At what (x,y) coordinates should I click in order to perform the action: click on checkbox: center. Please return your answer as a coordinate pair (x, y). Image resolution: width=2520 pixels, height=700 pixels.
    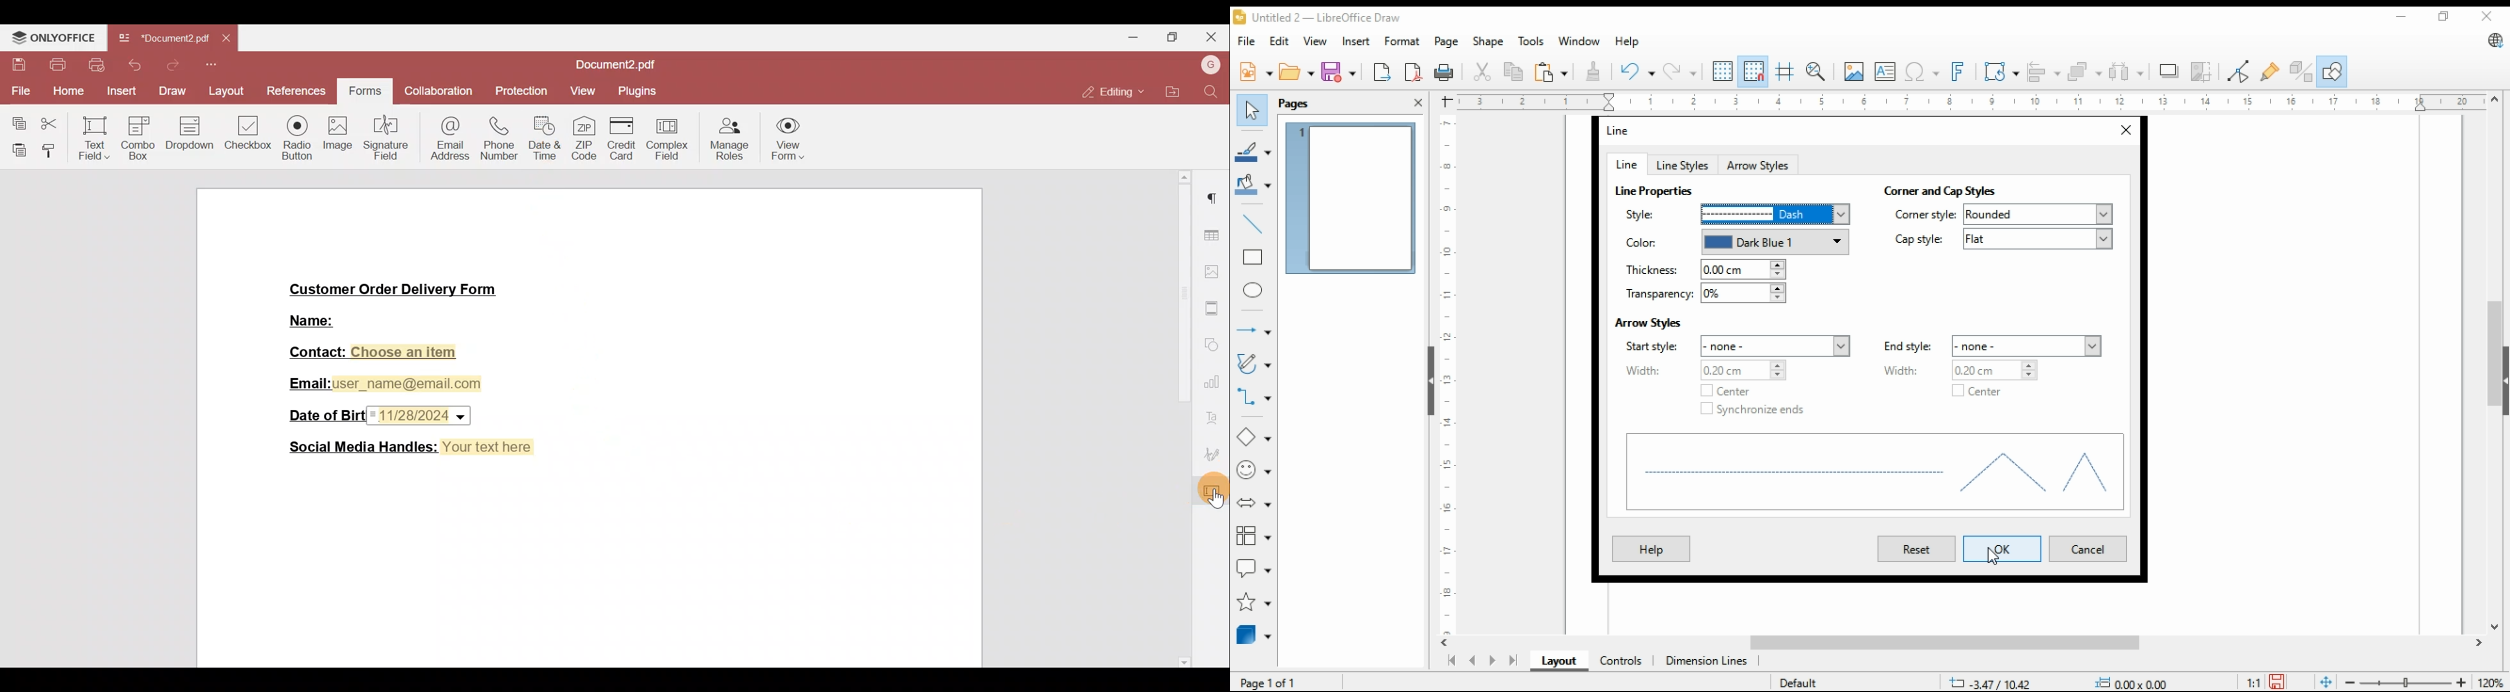
    Looking at the image, I should click on (1722, 391).